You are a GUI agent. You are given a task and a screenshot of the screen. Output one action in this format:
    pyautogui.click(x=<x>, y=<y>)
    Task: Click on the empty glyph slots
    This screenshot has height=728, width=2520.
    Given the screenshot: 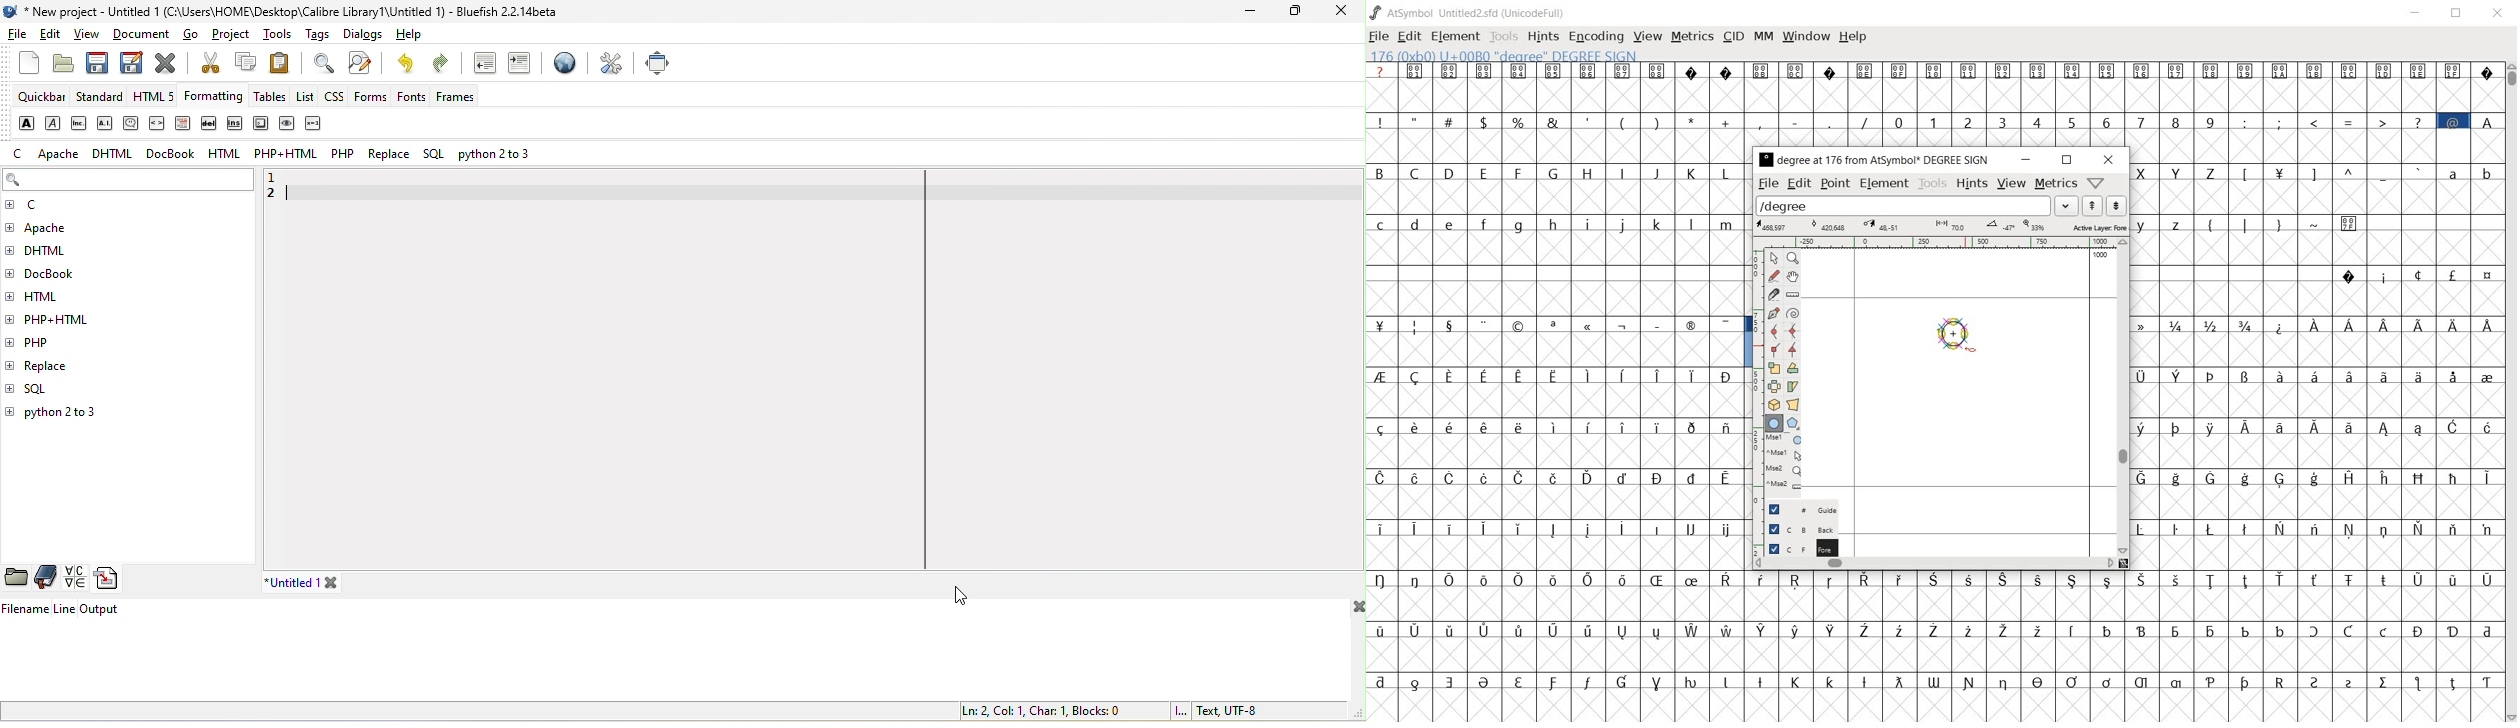 What is the action you would take?
    pyautogui.click(x=2123, y=605)
    